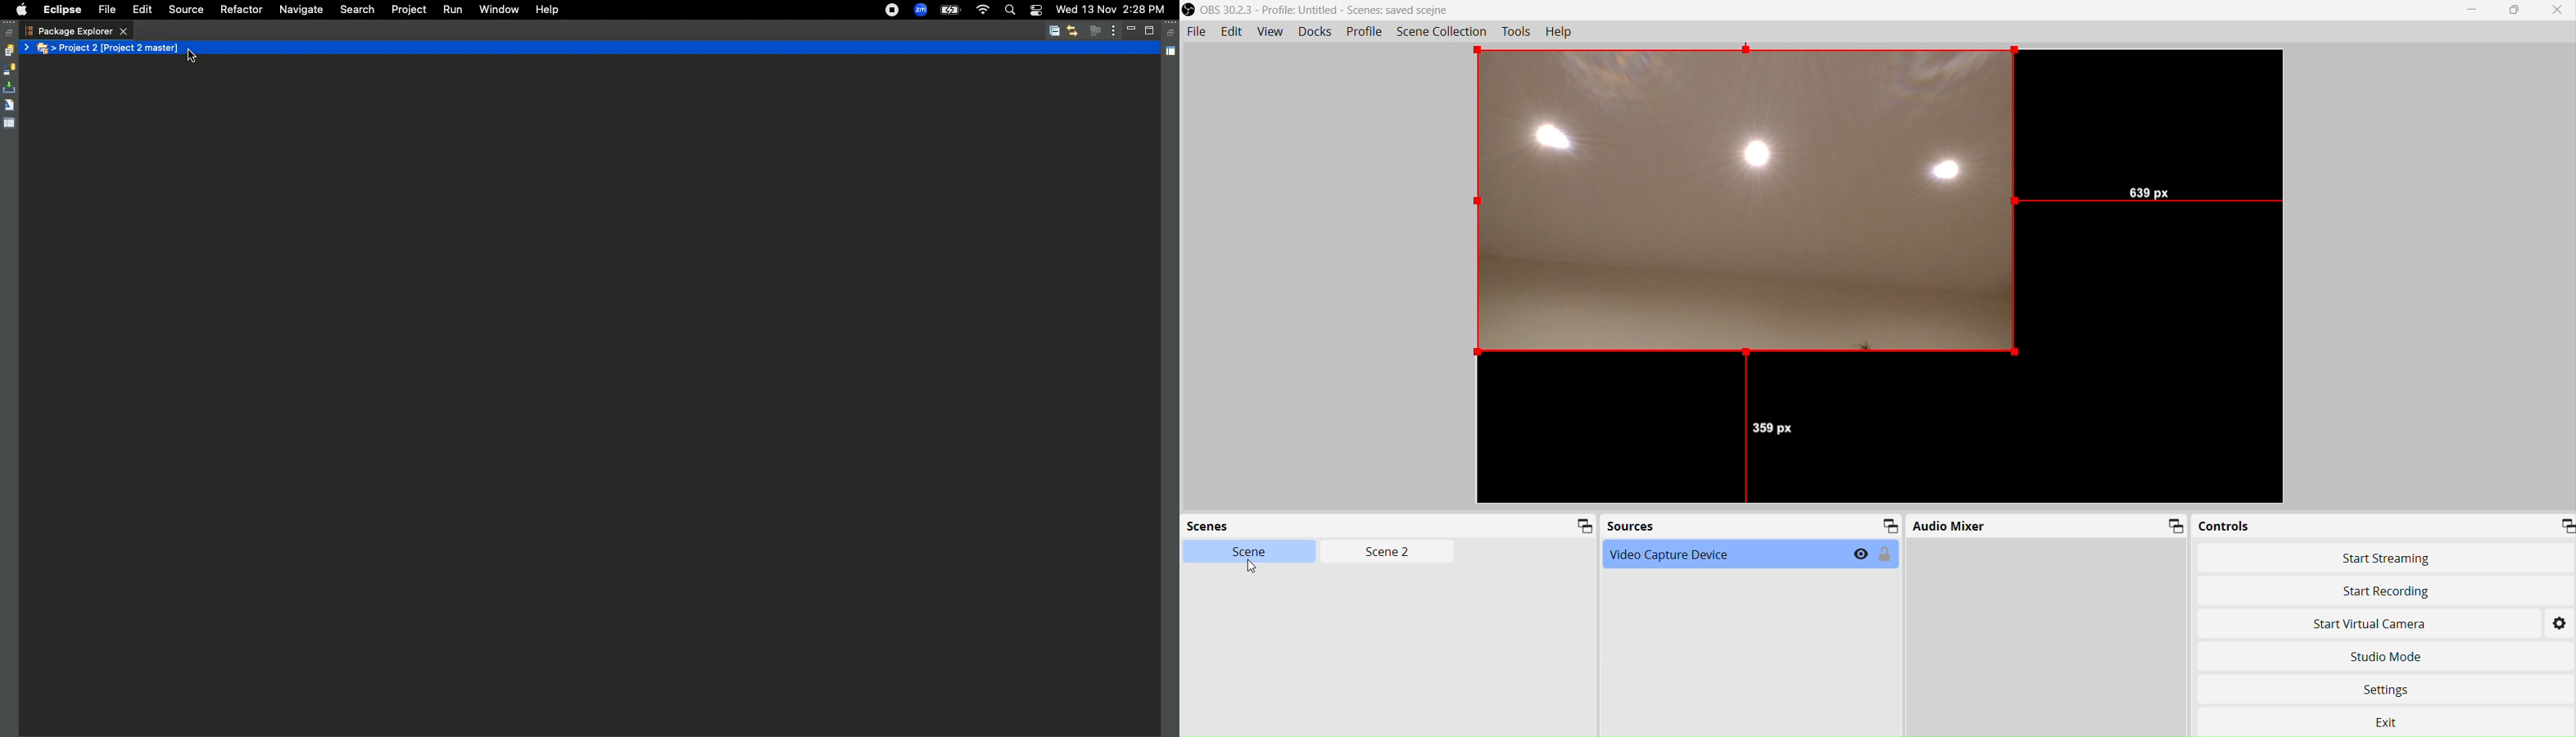 The width and height of the screenshot is (2576, 756). Describe the element at coordinates (1258, 552) in the screenshot. I see `Scene` at that location.